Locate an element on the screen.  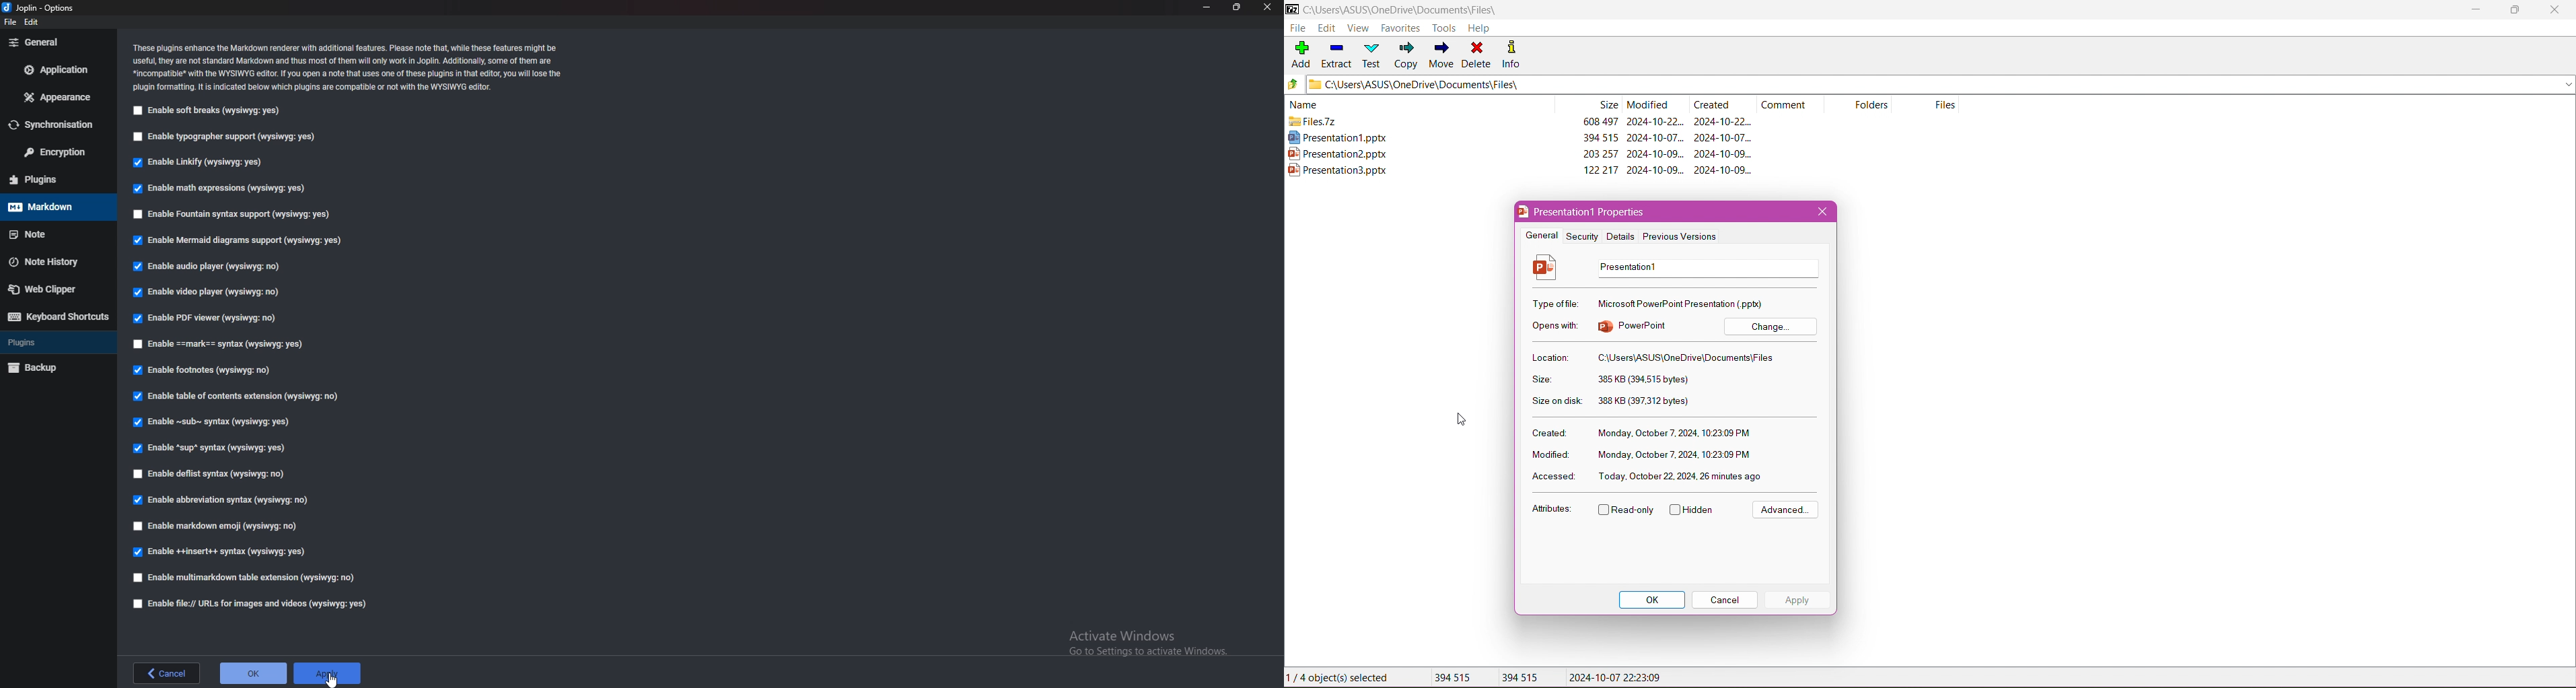
Opens with: is located at coordinates (1556, 329).